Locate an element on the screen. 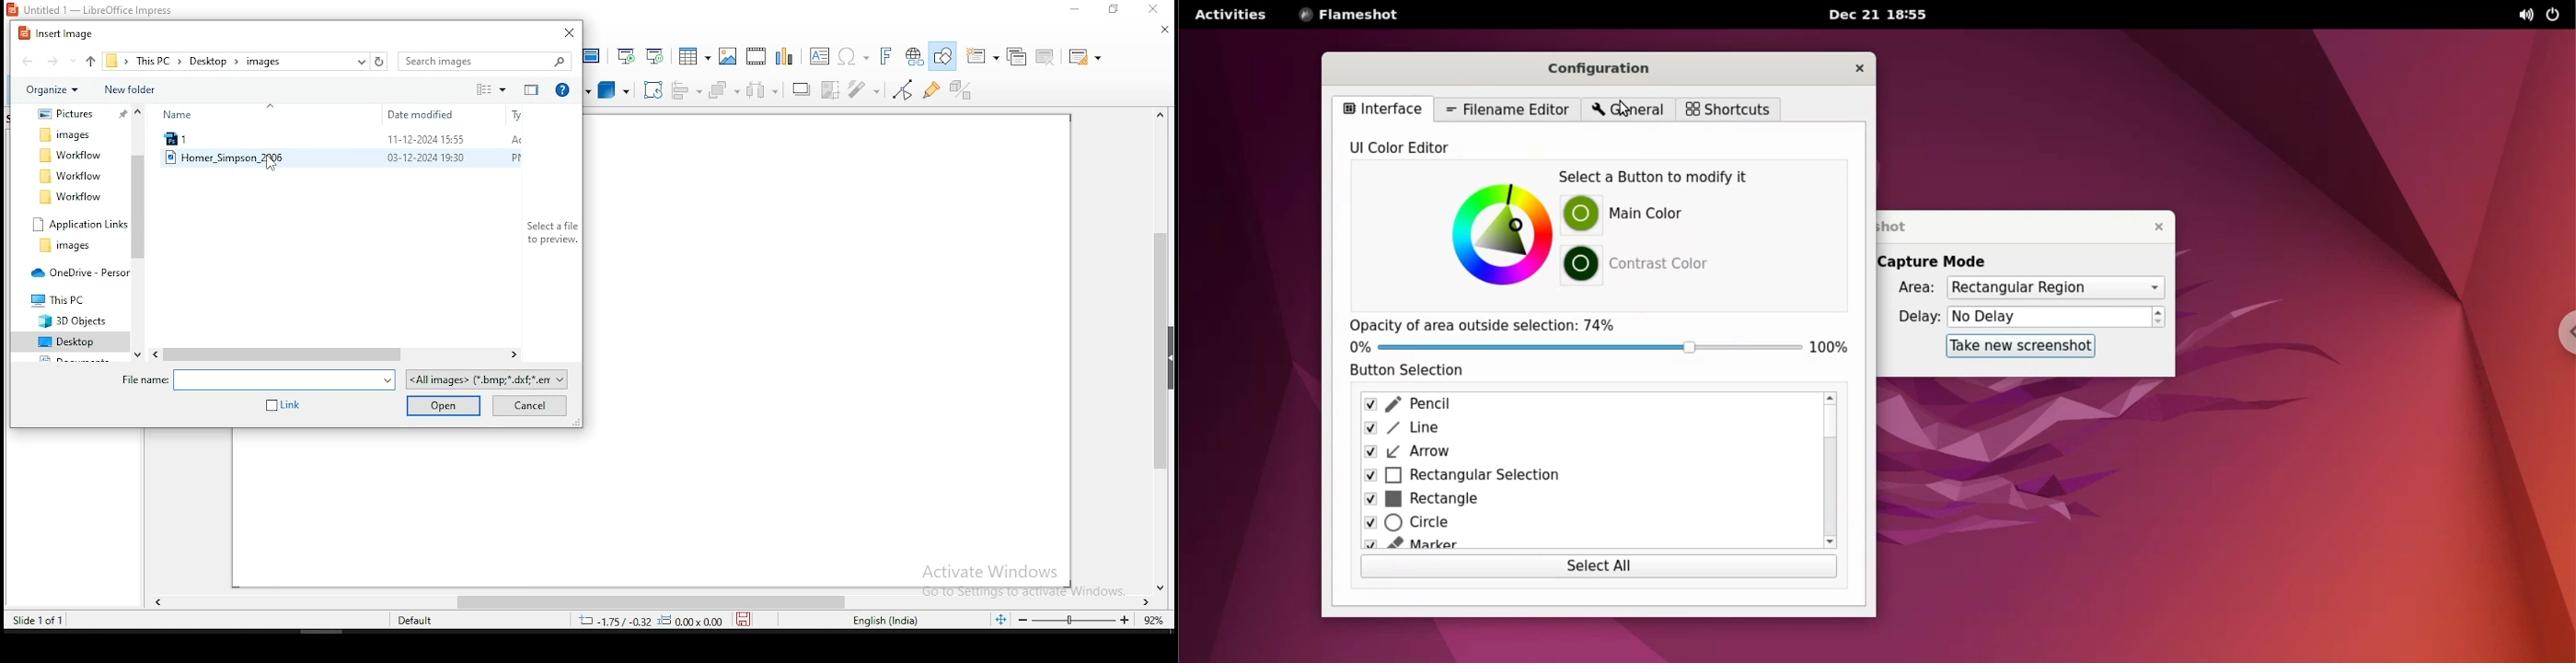 The image size is (2576, 672). master slide is located at coordinates (594, 56).